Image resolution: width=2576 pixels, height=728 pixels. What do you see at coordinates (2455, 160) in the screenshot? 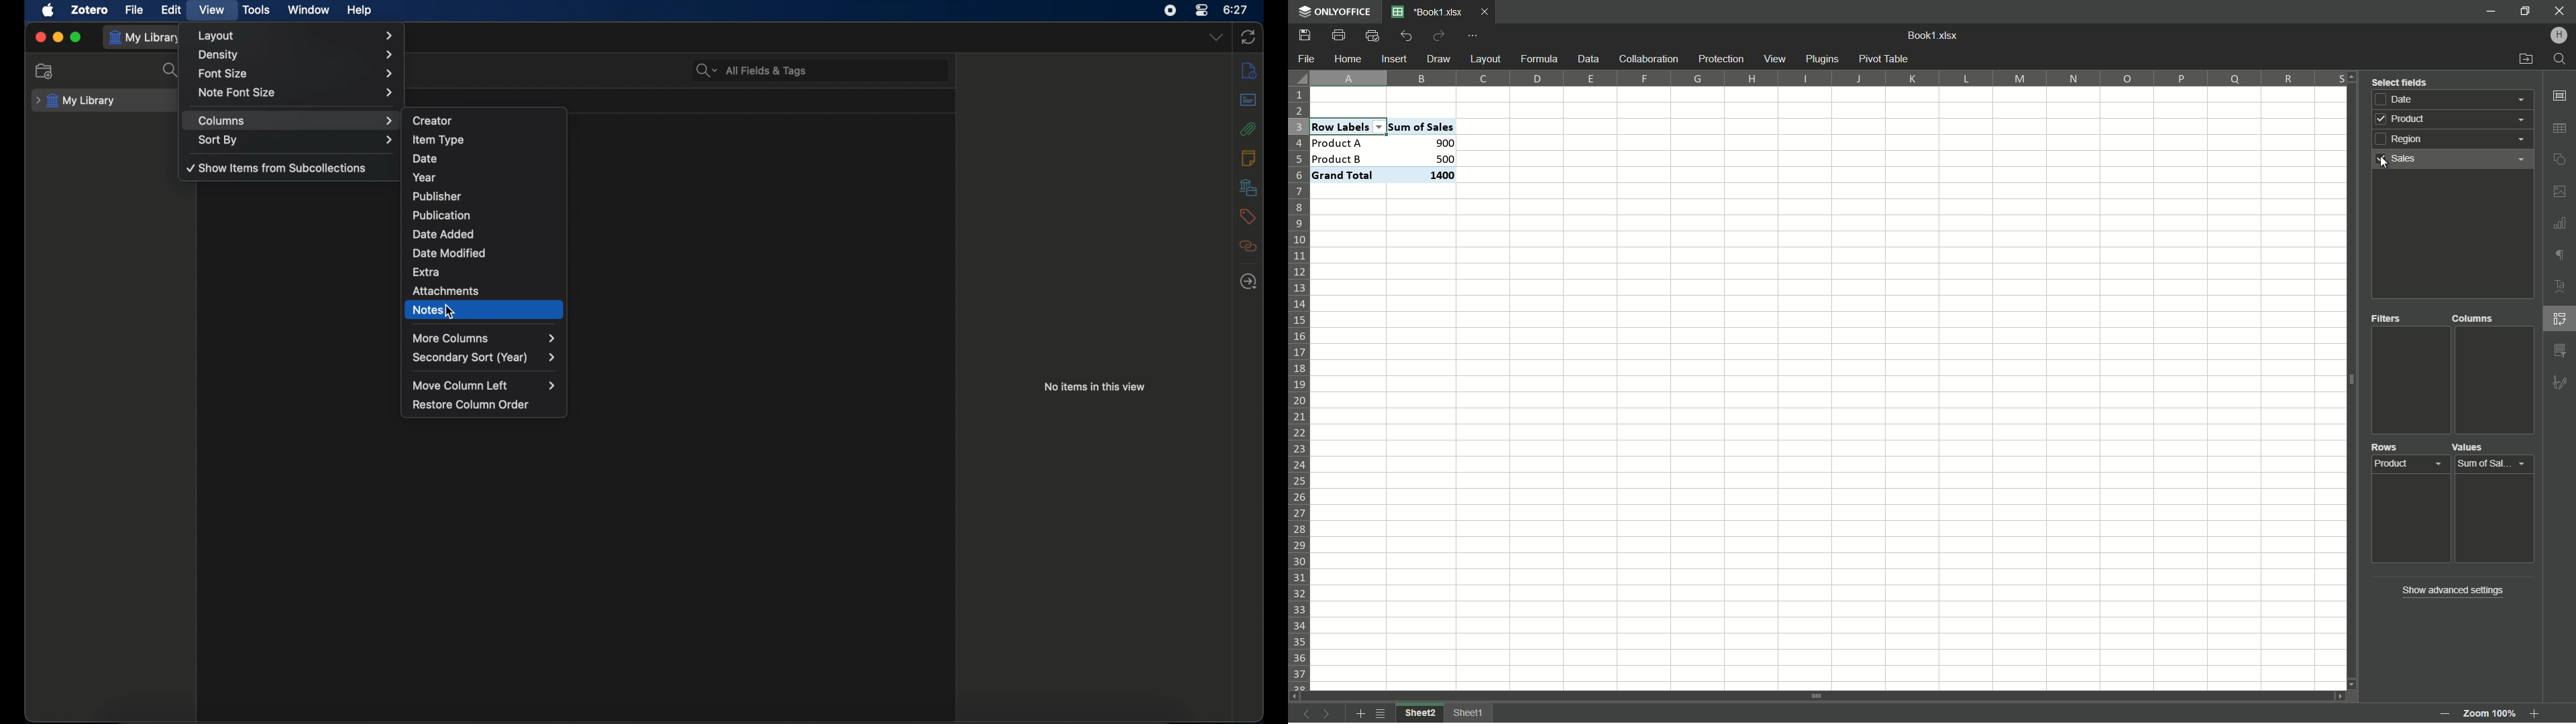
I see `Sales` at bounding box center [2455, 160].